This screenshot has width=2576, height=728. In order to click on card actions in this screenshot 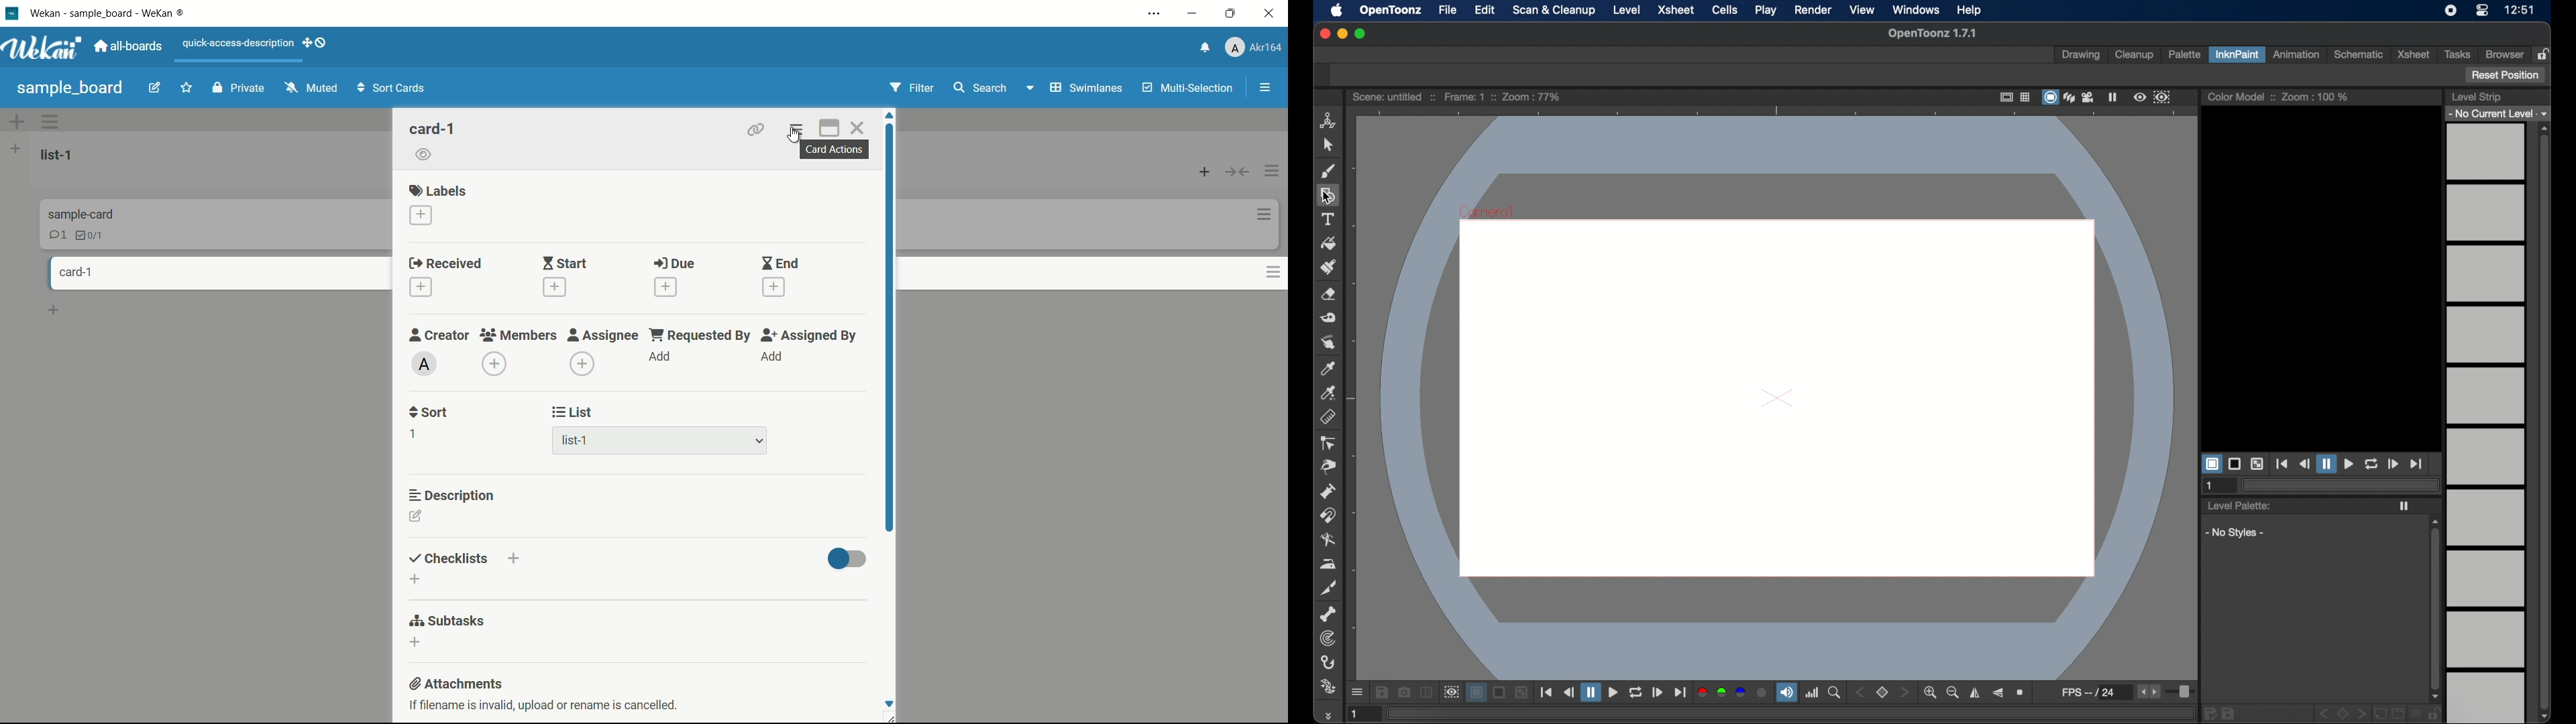, I will do `click(836, 149)`.